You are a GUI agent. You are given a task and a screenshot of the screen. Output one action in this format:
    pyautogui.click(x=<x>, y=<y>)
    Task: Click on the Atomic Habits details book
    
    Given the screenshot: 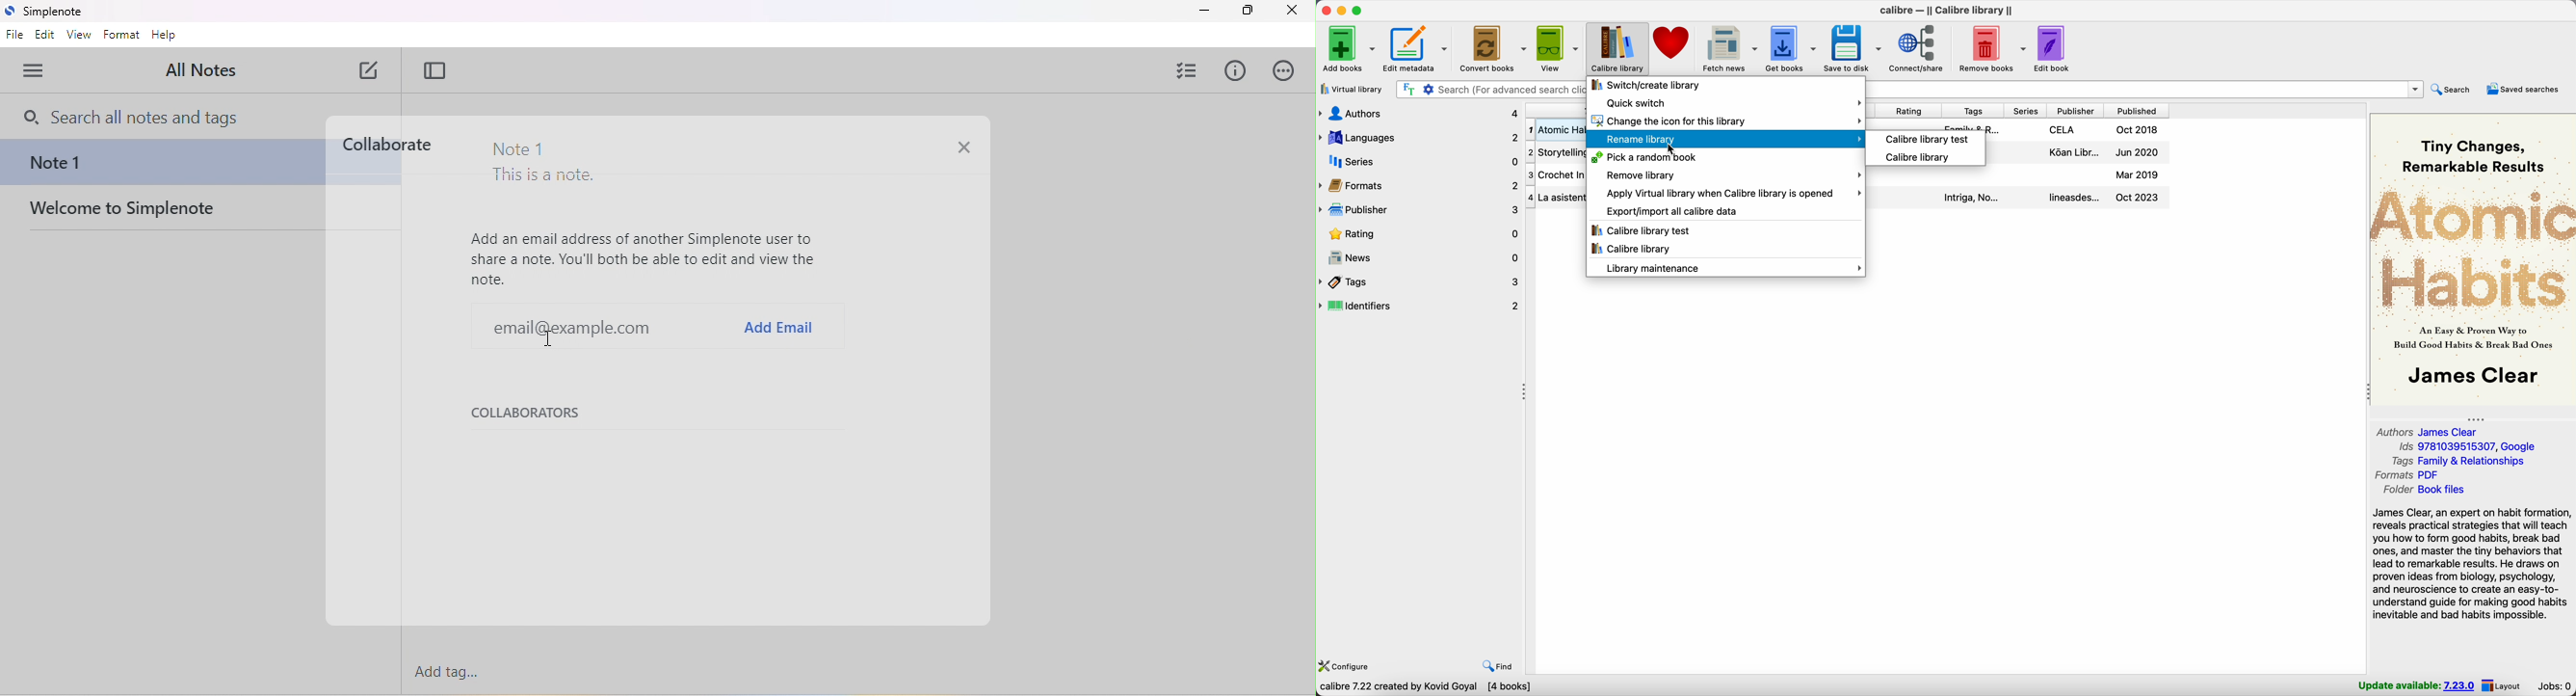 What is the action you would take?
    pyautogui.click(x=2019, y=125)
    